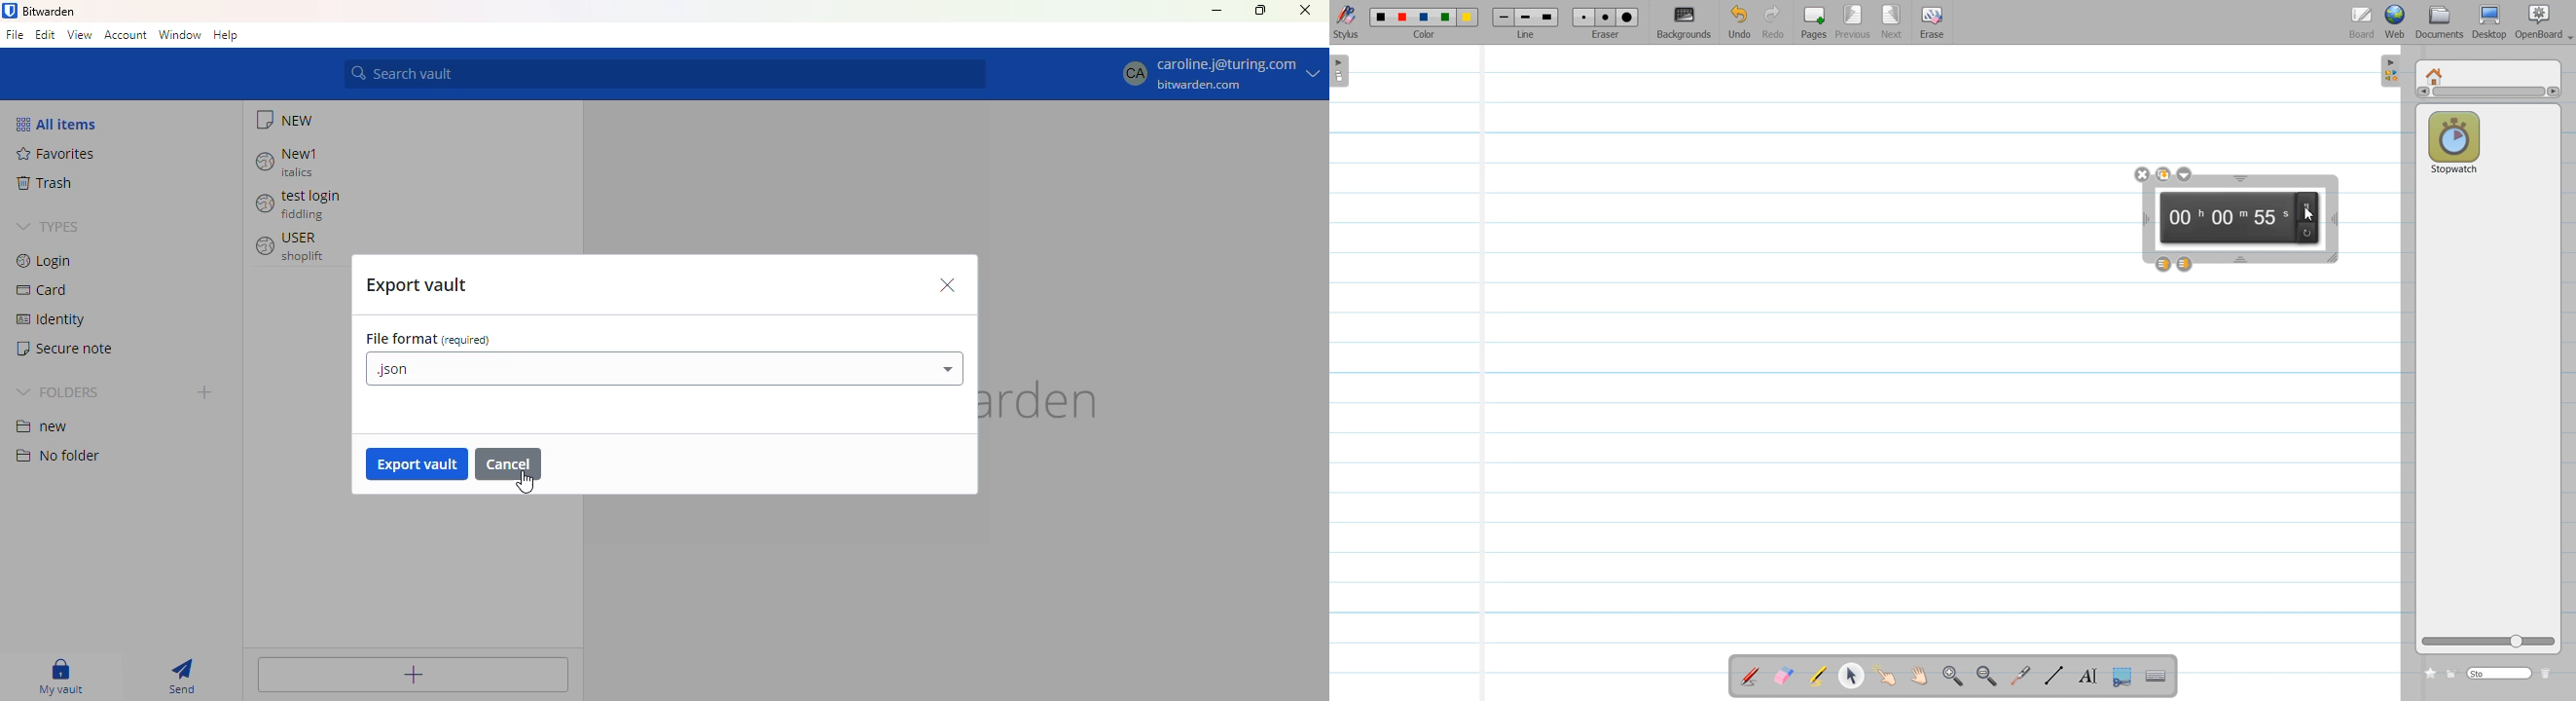 The image size is (2576, 728). What do you see at coordinates (10, 11) in the screenshot?
I see `logo` at bounding box center [10, 11].